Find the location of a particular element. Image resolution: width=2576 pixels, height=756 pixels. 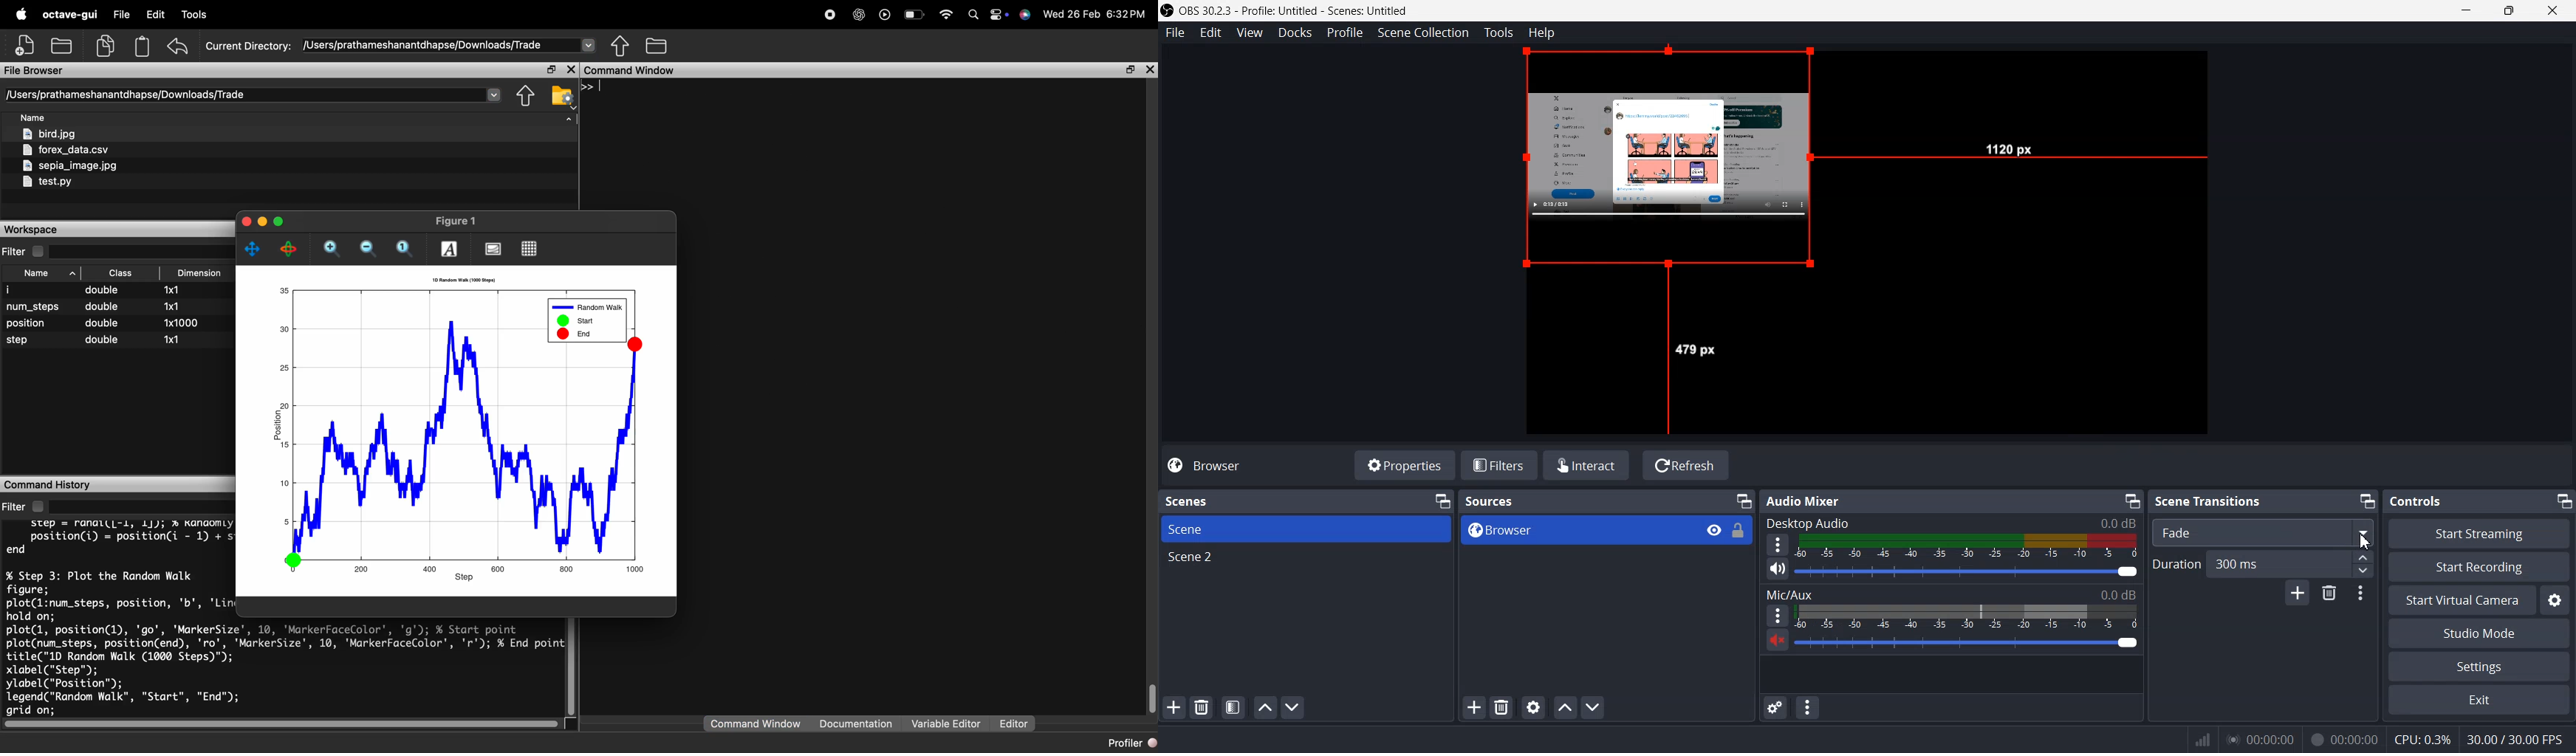

Tools is located at coordinates (1499, 32).